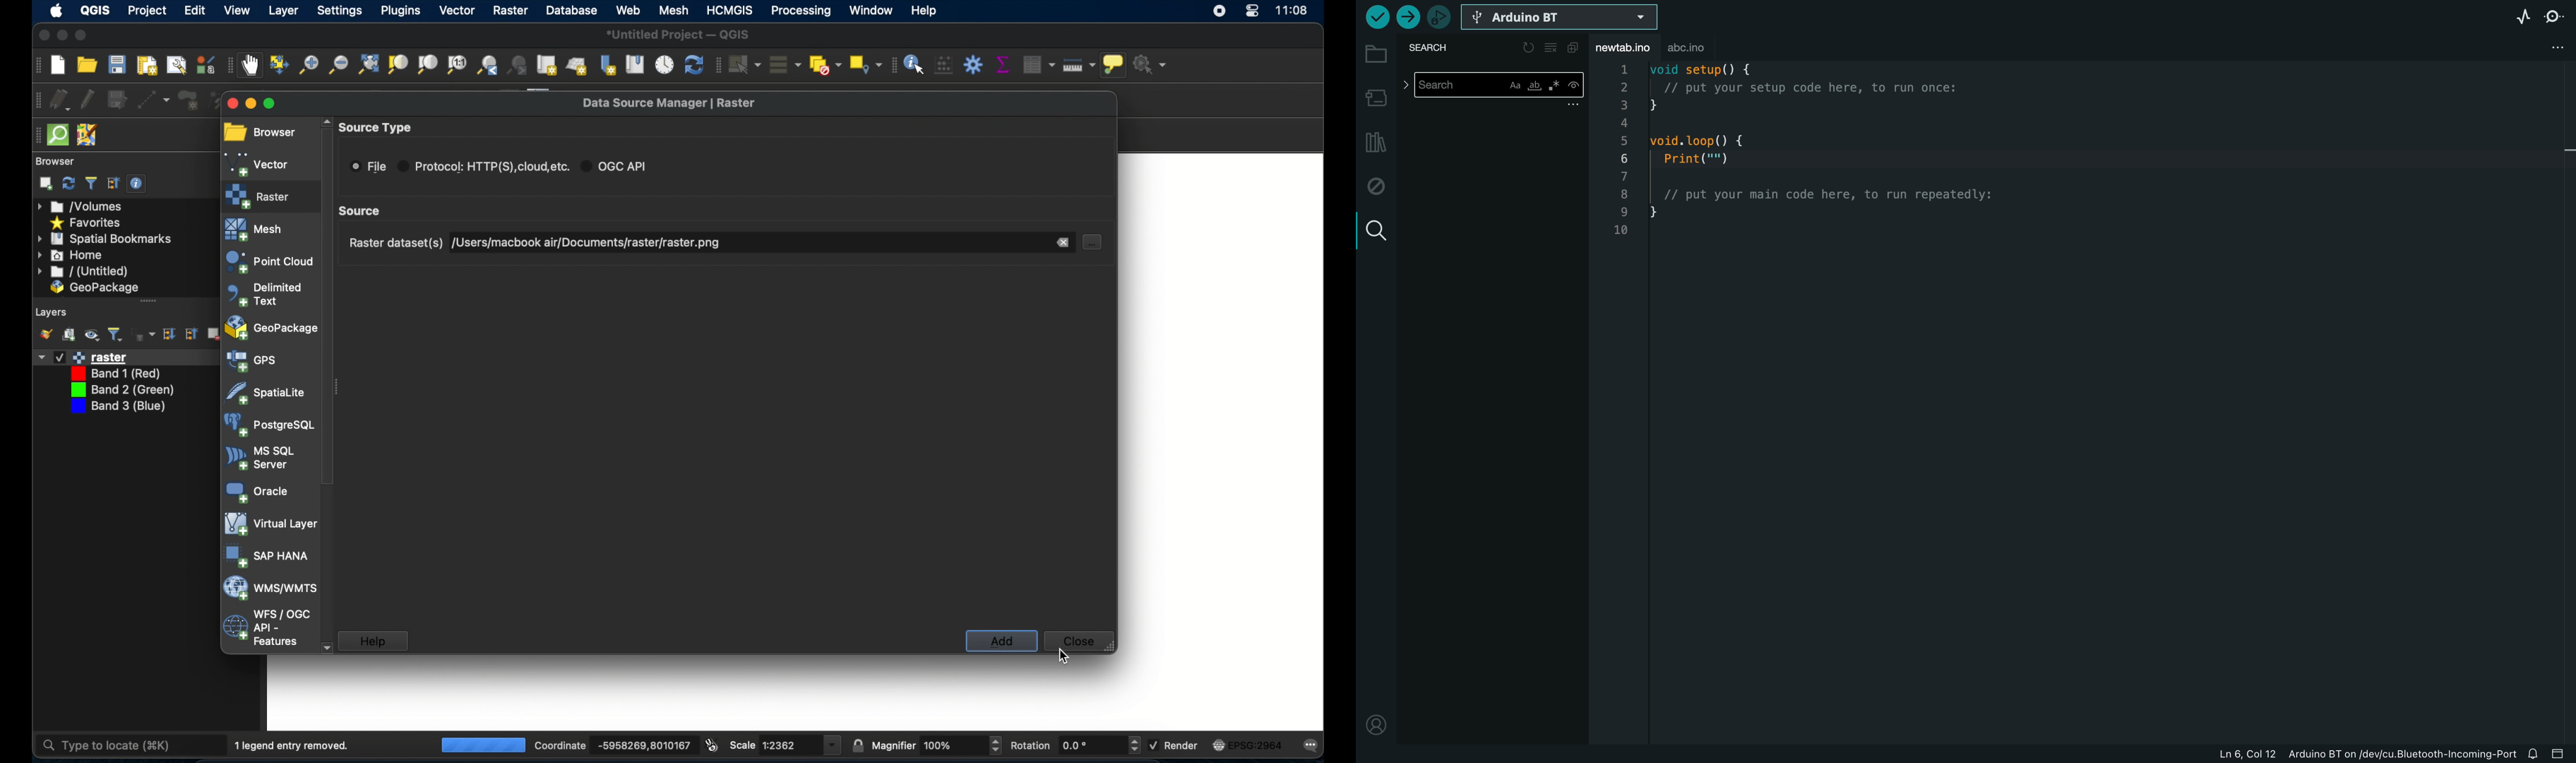  Describe the element at coordinates (799, 11) in the screenshot. I see `processing` at that location.